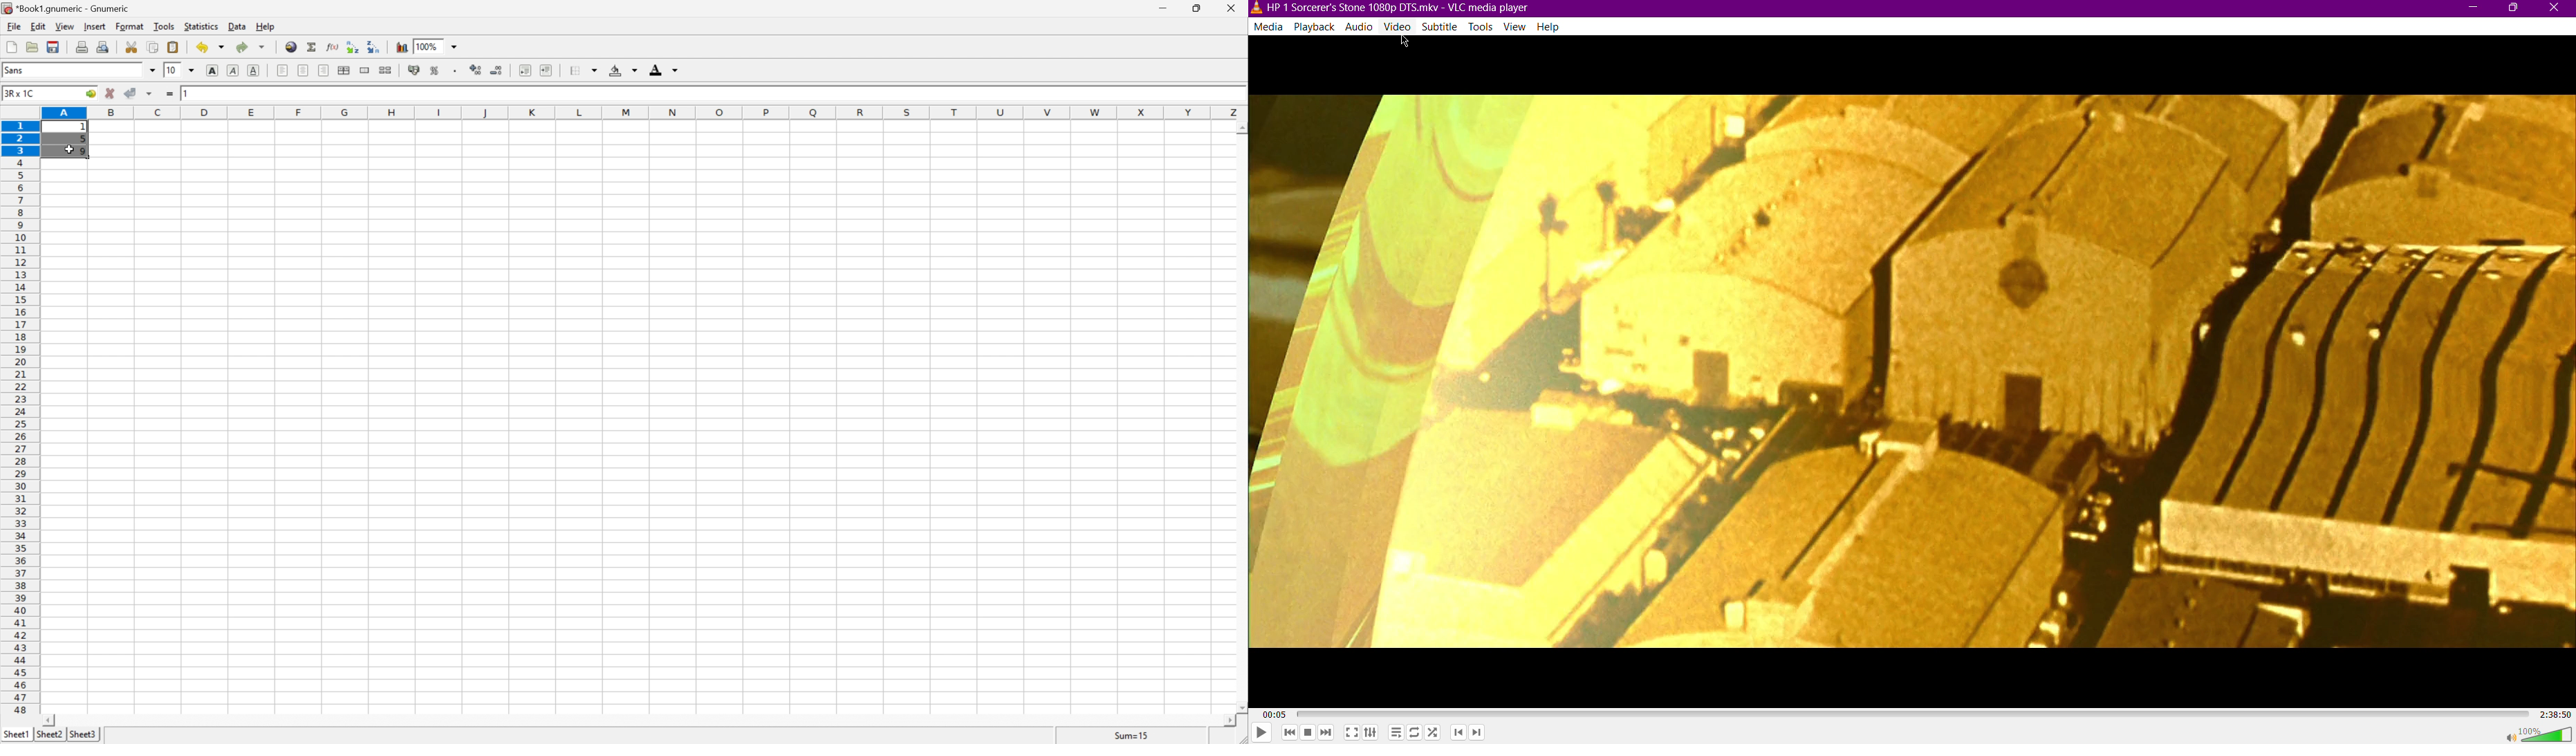 The height and width of the screenshot is (756, 2576). I want to click on sum in current cell, so click(314, 47).